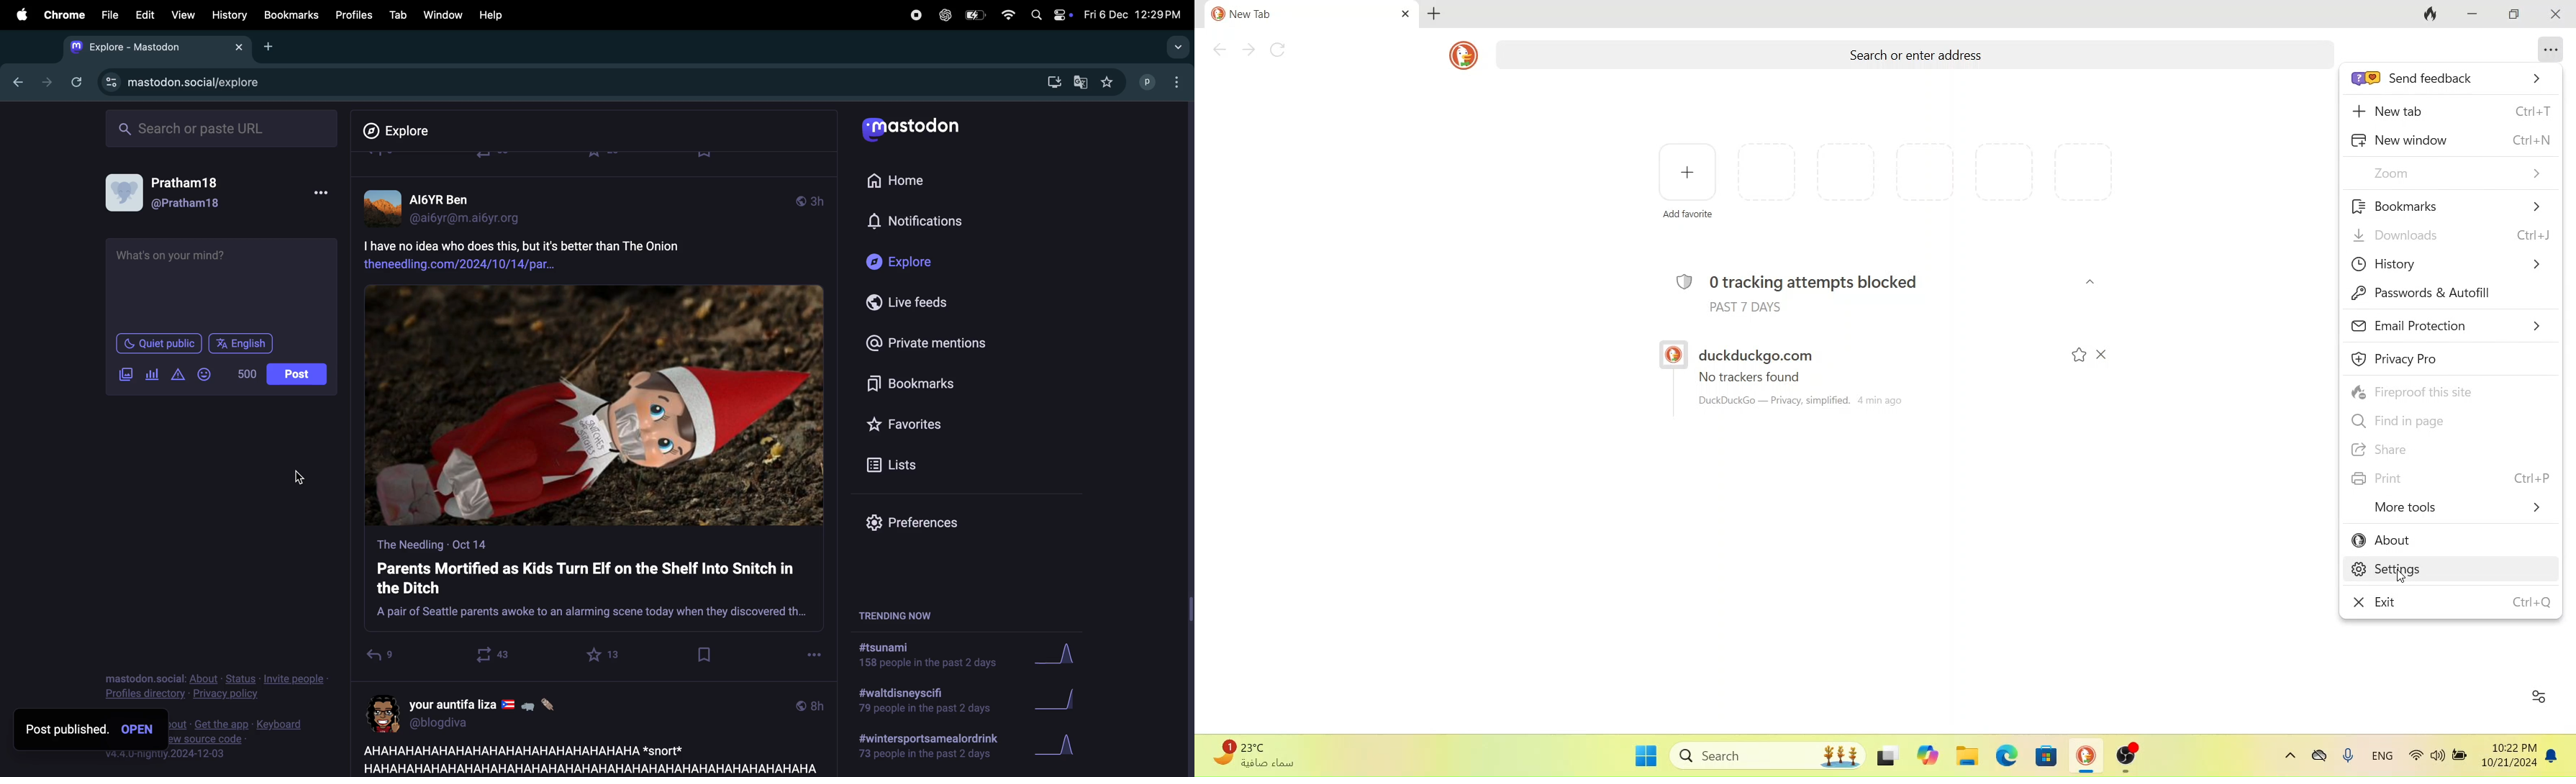 The height and width of the screenshot is (784, 2576). I want to click on show hidden icons, so click(2290, 758).